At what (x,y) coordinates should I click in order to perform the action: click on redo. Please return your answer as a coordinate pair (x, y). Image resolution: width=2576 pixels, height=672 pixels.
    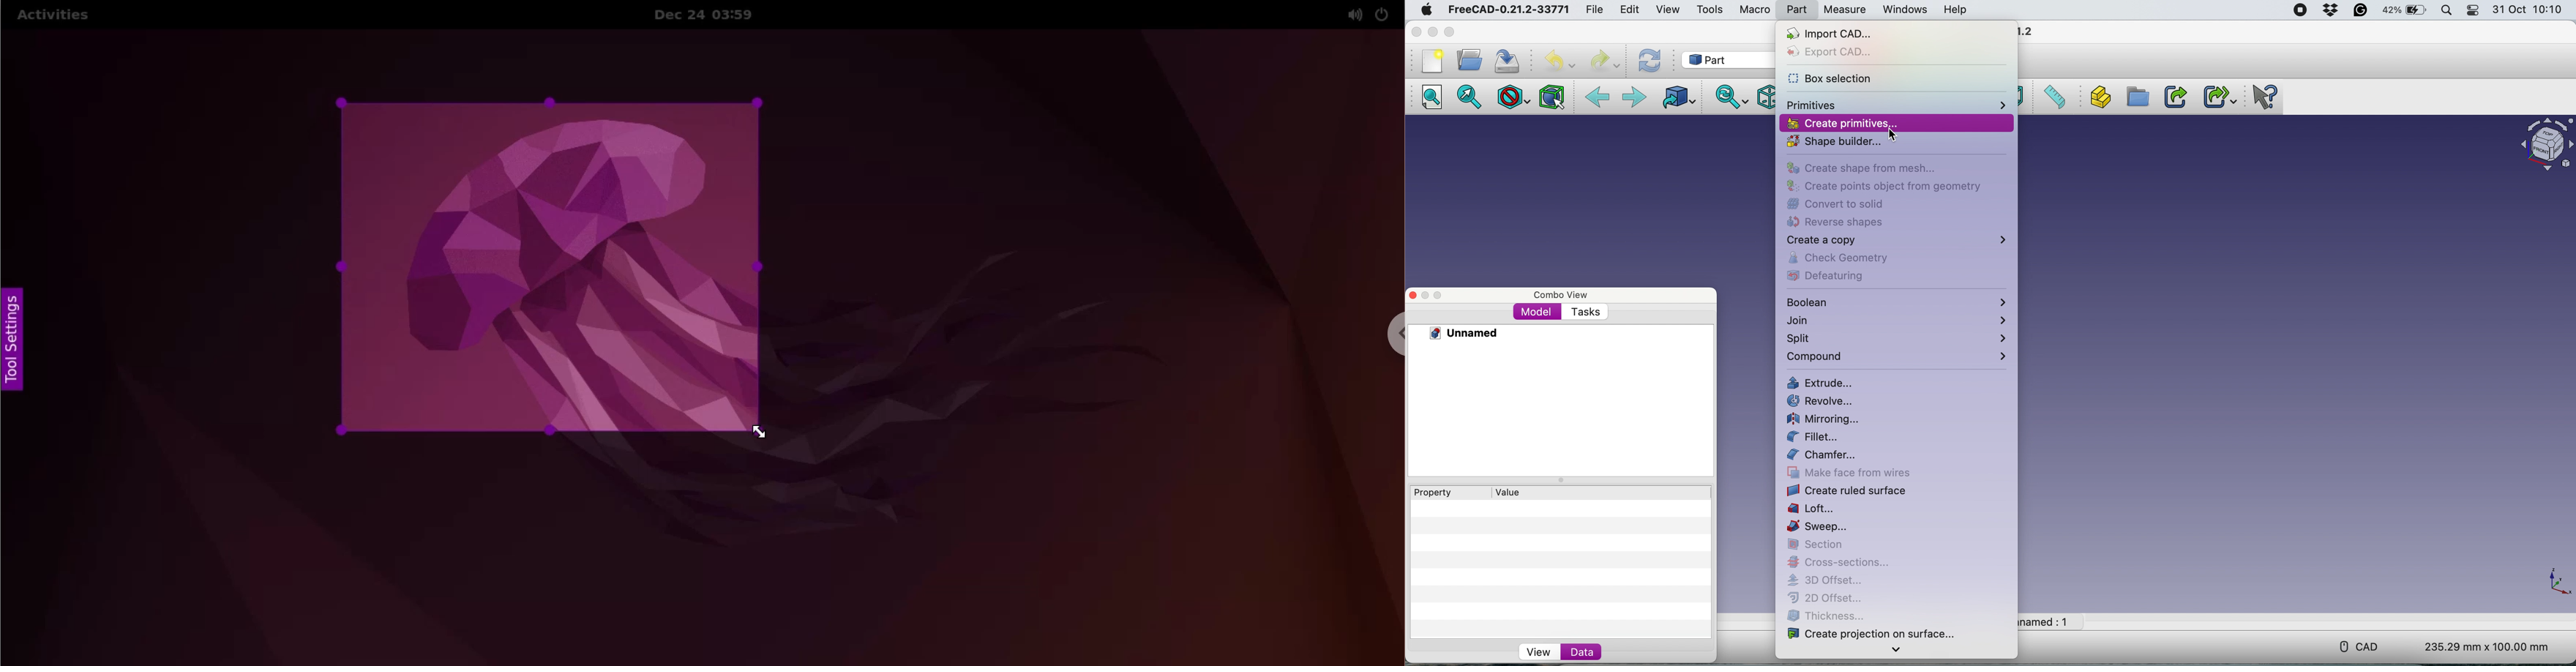
    Looking at the image, I should click on (1603, 60).